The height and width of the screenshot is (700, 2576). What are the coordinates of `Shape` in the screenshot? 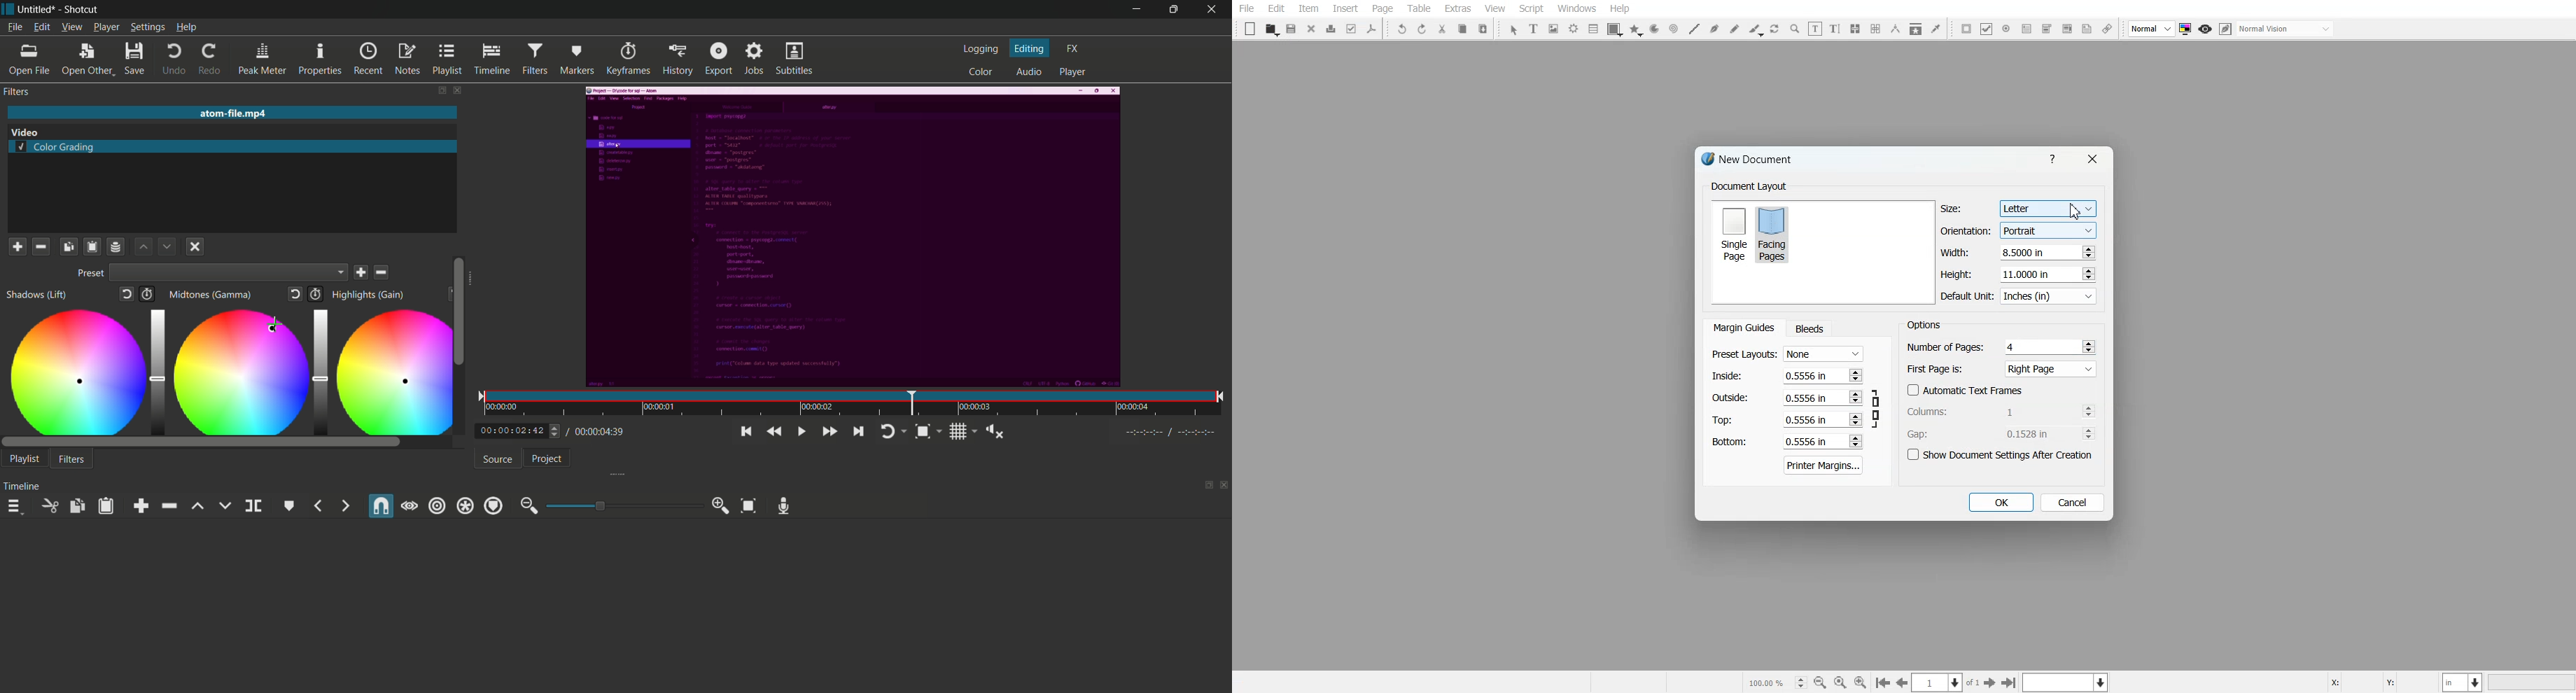 It's located at (1615, 29).